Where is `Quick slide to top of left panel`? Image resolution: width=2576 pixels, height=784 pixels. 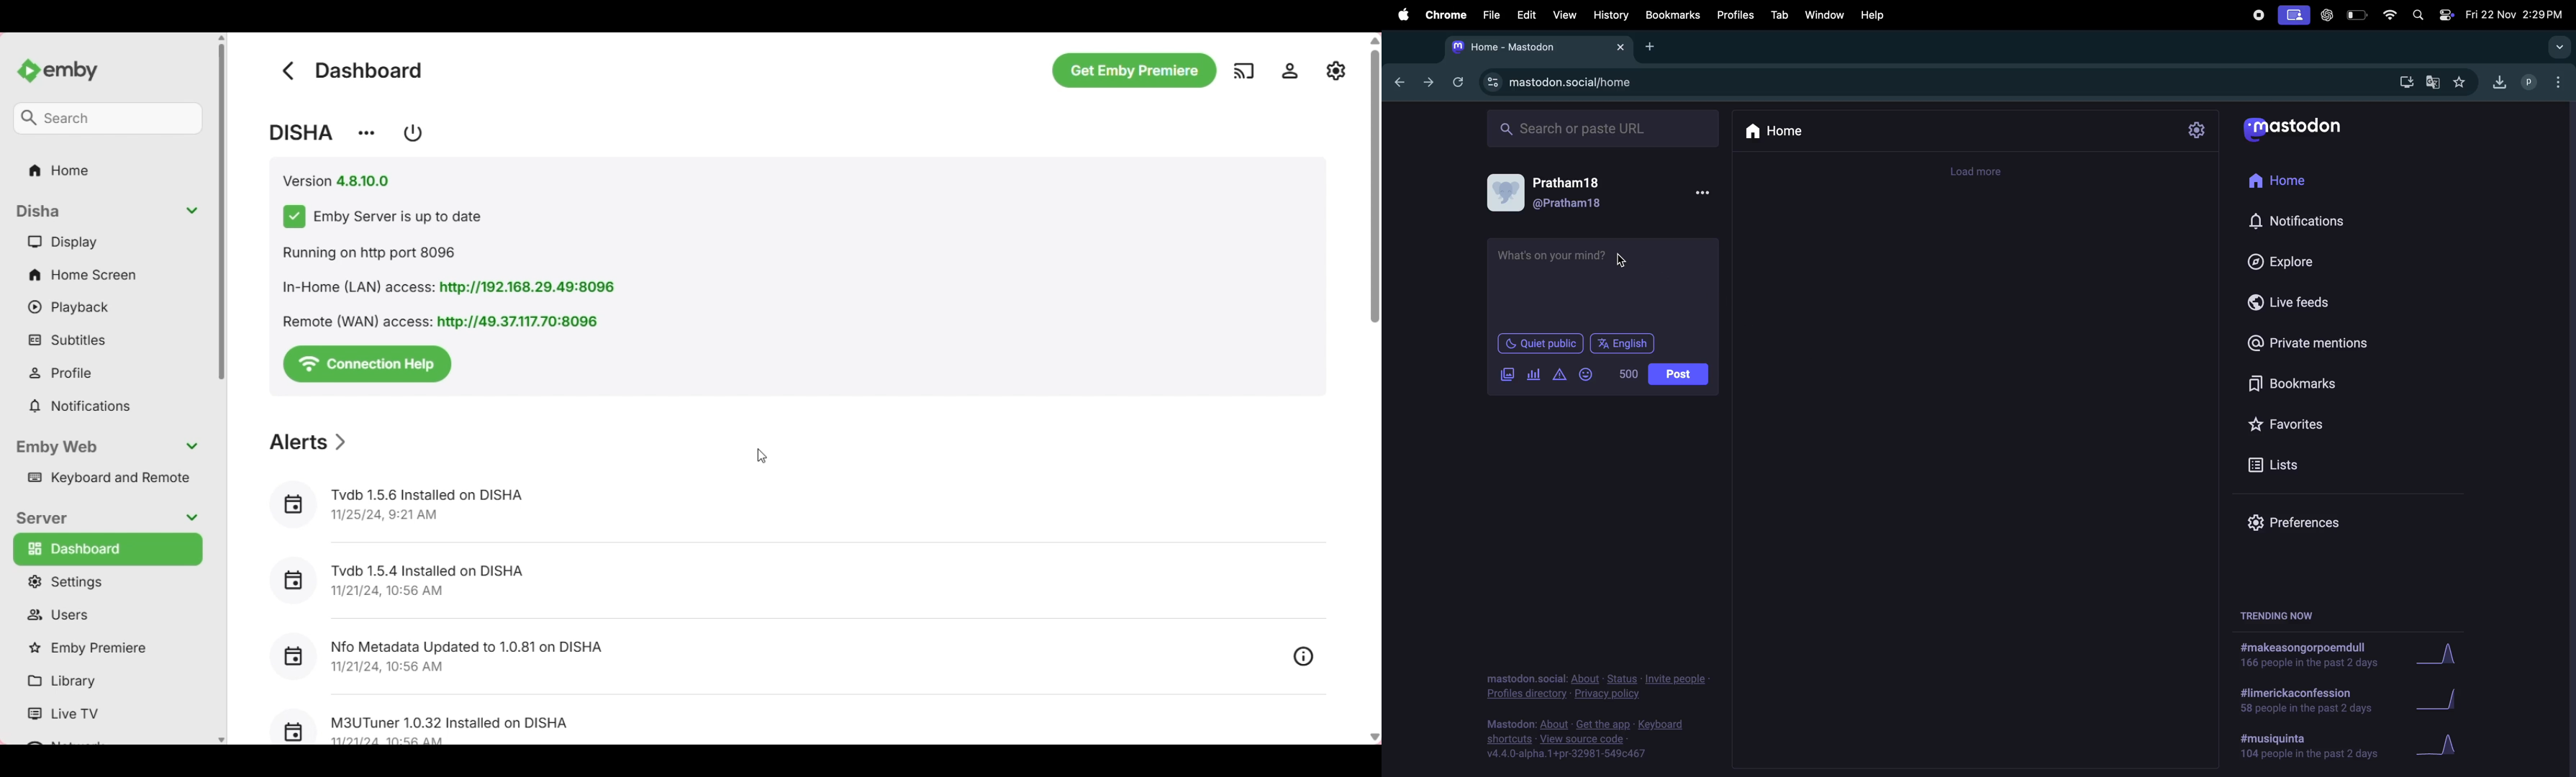
Quick slide to top of left panel is located at coordinates (221, 37).